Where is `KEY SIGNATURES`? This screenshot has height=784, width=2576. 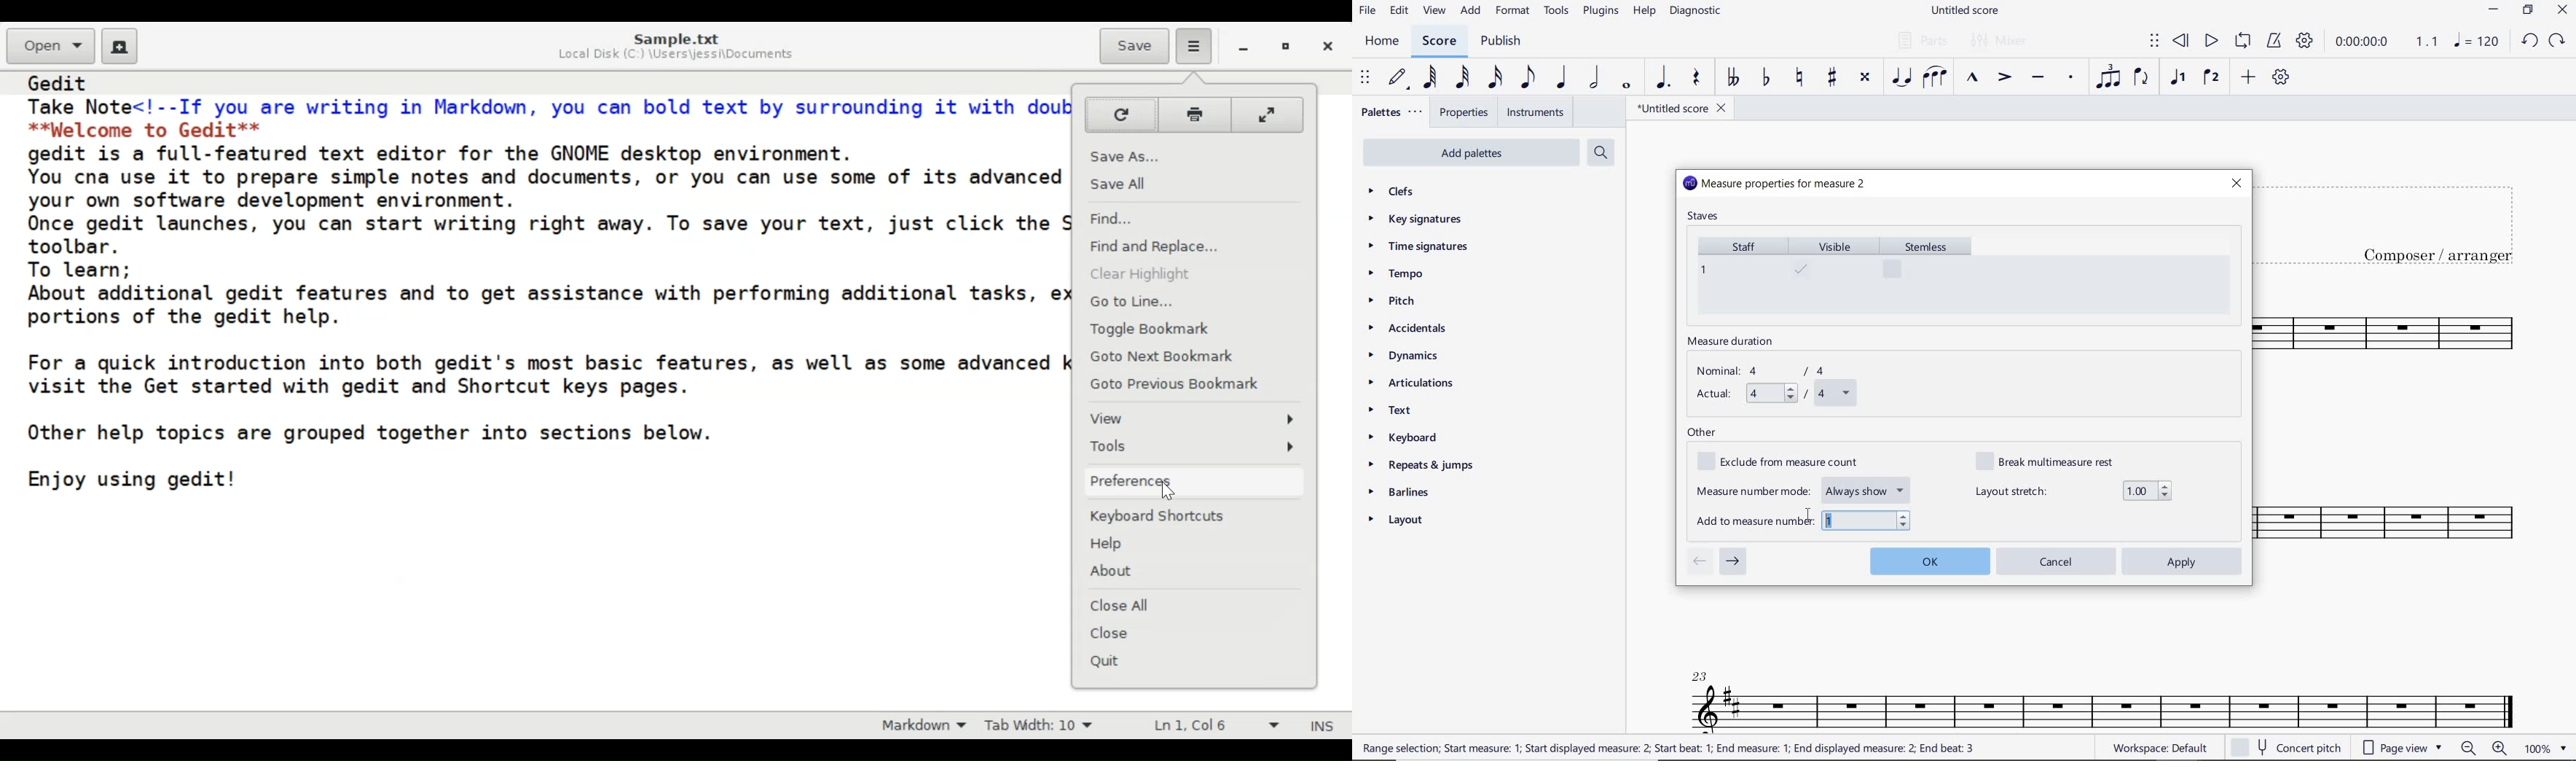
KEY SIGNATURES is located at coordinates (1419, 219).